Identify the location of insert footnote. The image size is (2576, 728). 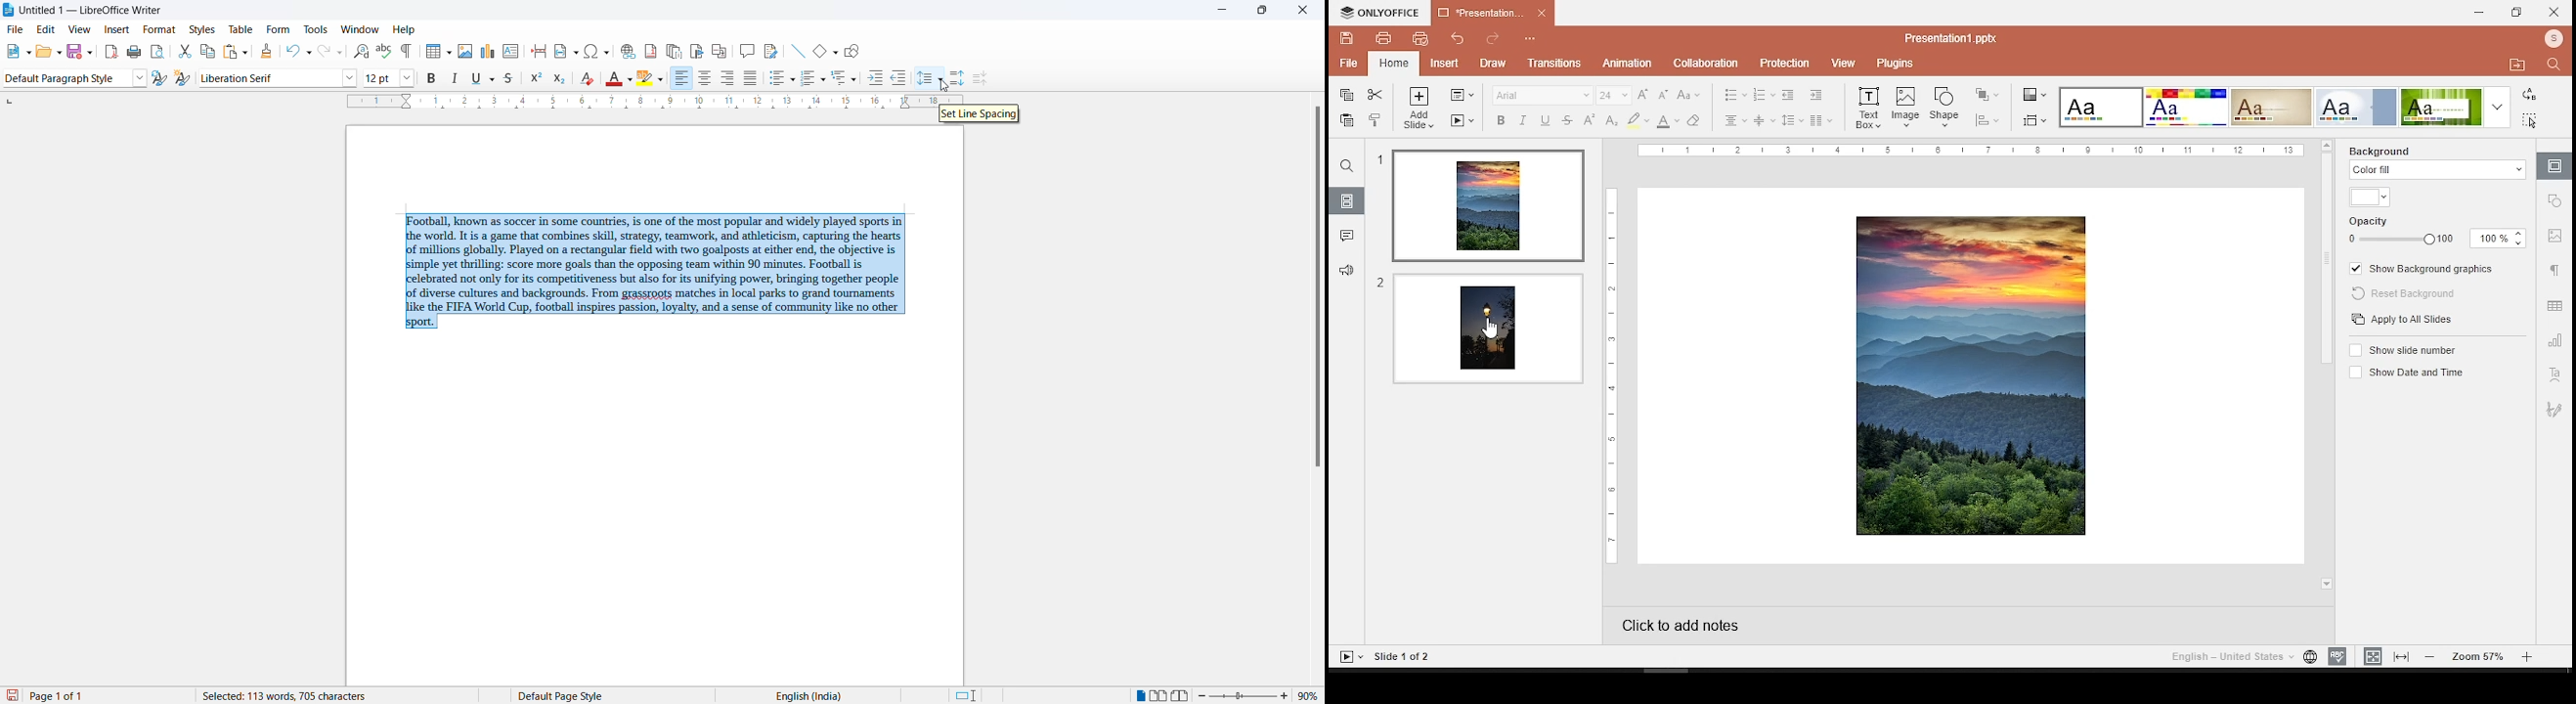
(651, 52).